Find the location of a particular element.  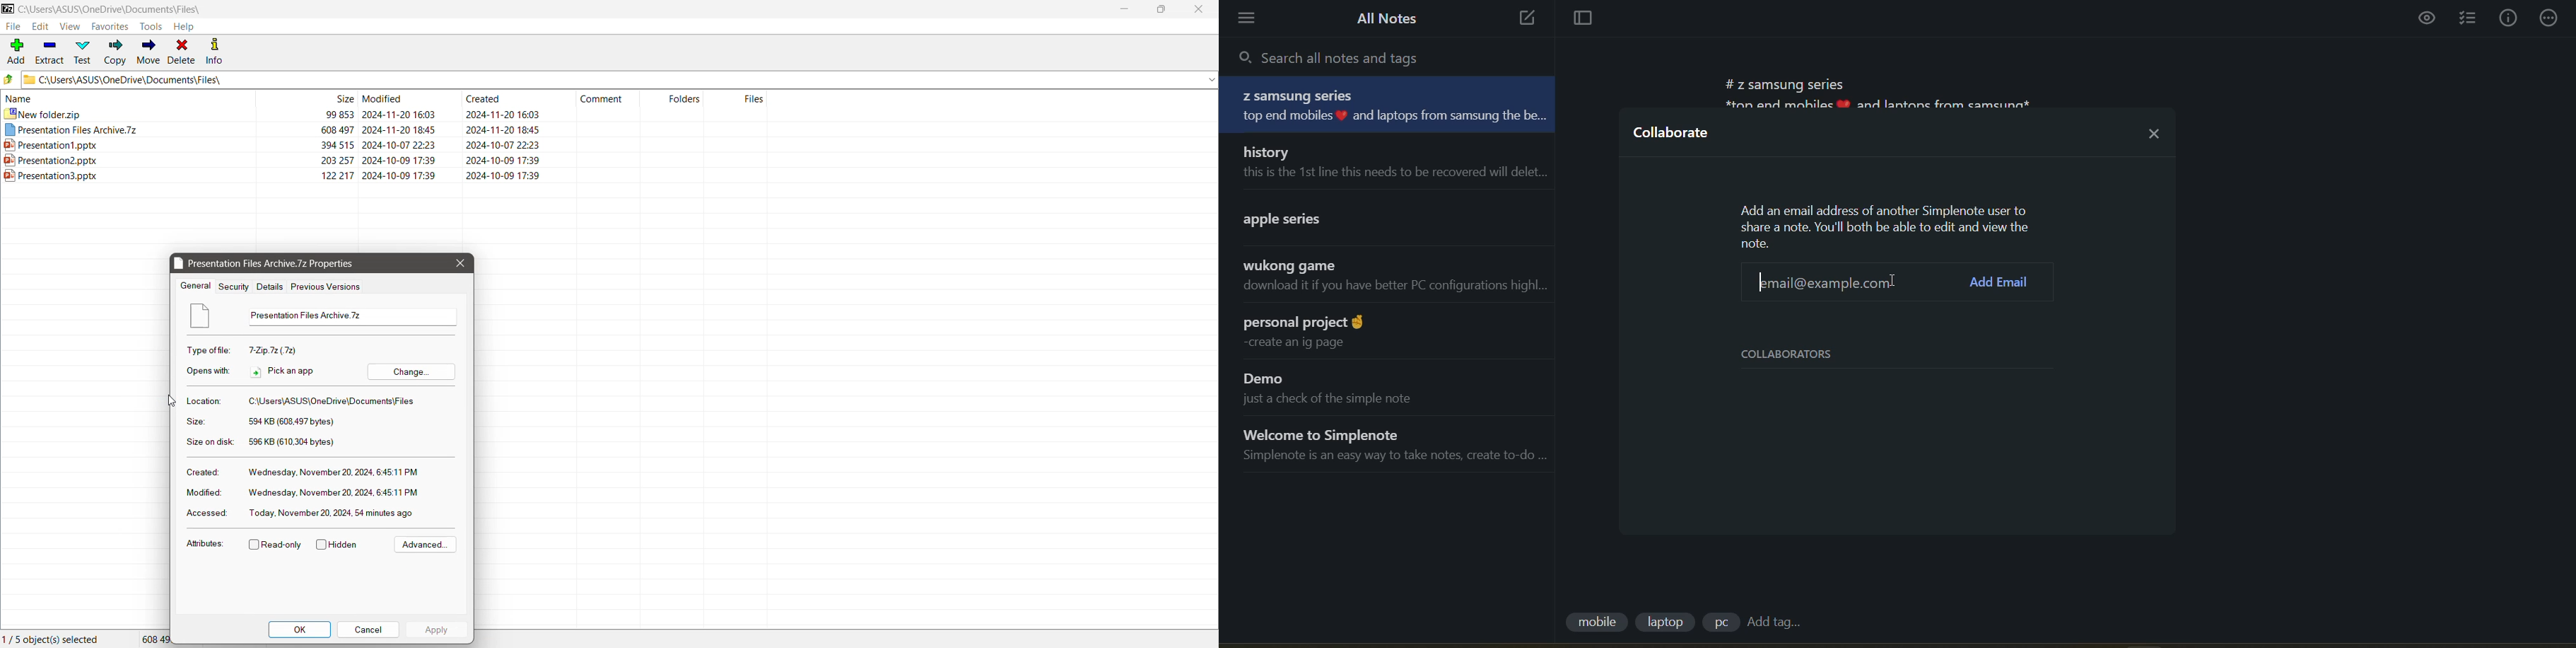

Size on disk is located at coordinates (208, 443).